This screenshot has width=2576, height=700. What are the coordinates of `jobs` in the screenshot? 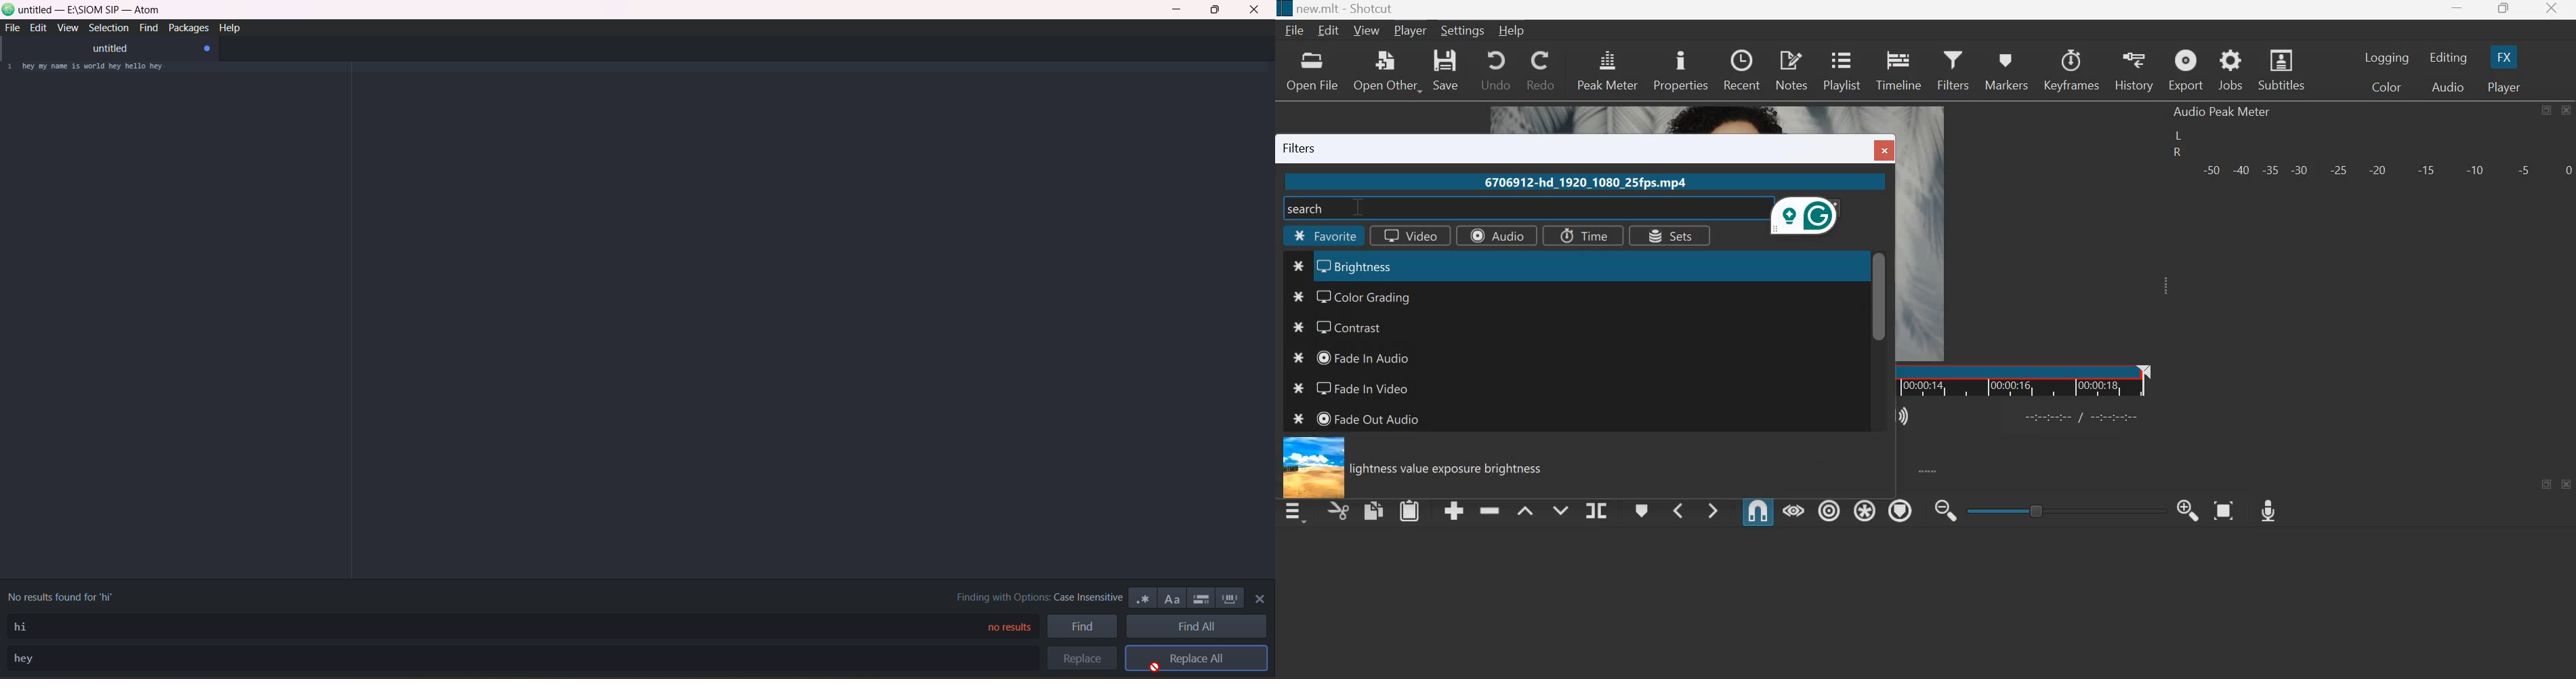 It's located at (2232, 70).